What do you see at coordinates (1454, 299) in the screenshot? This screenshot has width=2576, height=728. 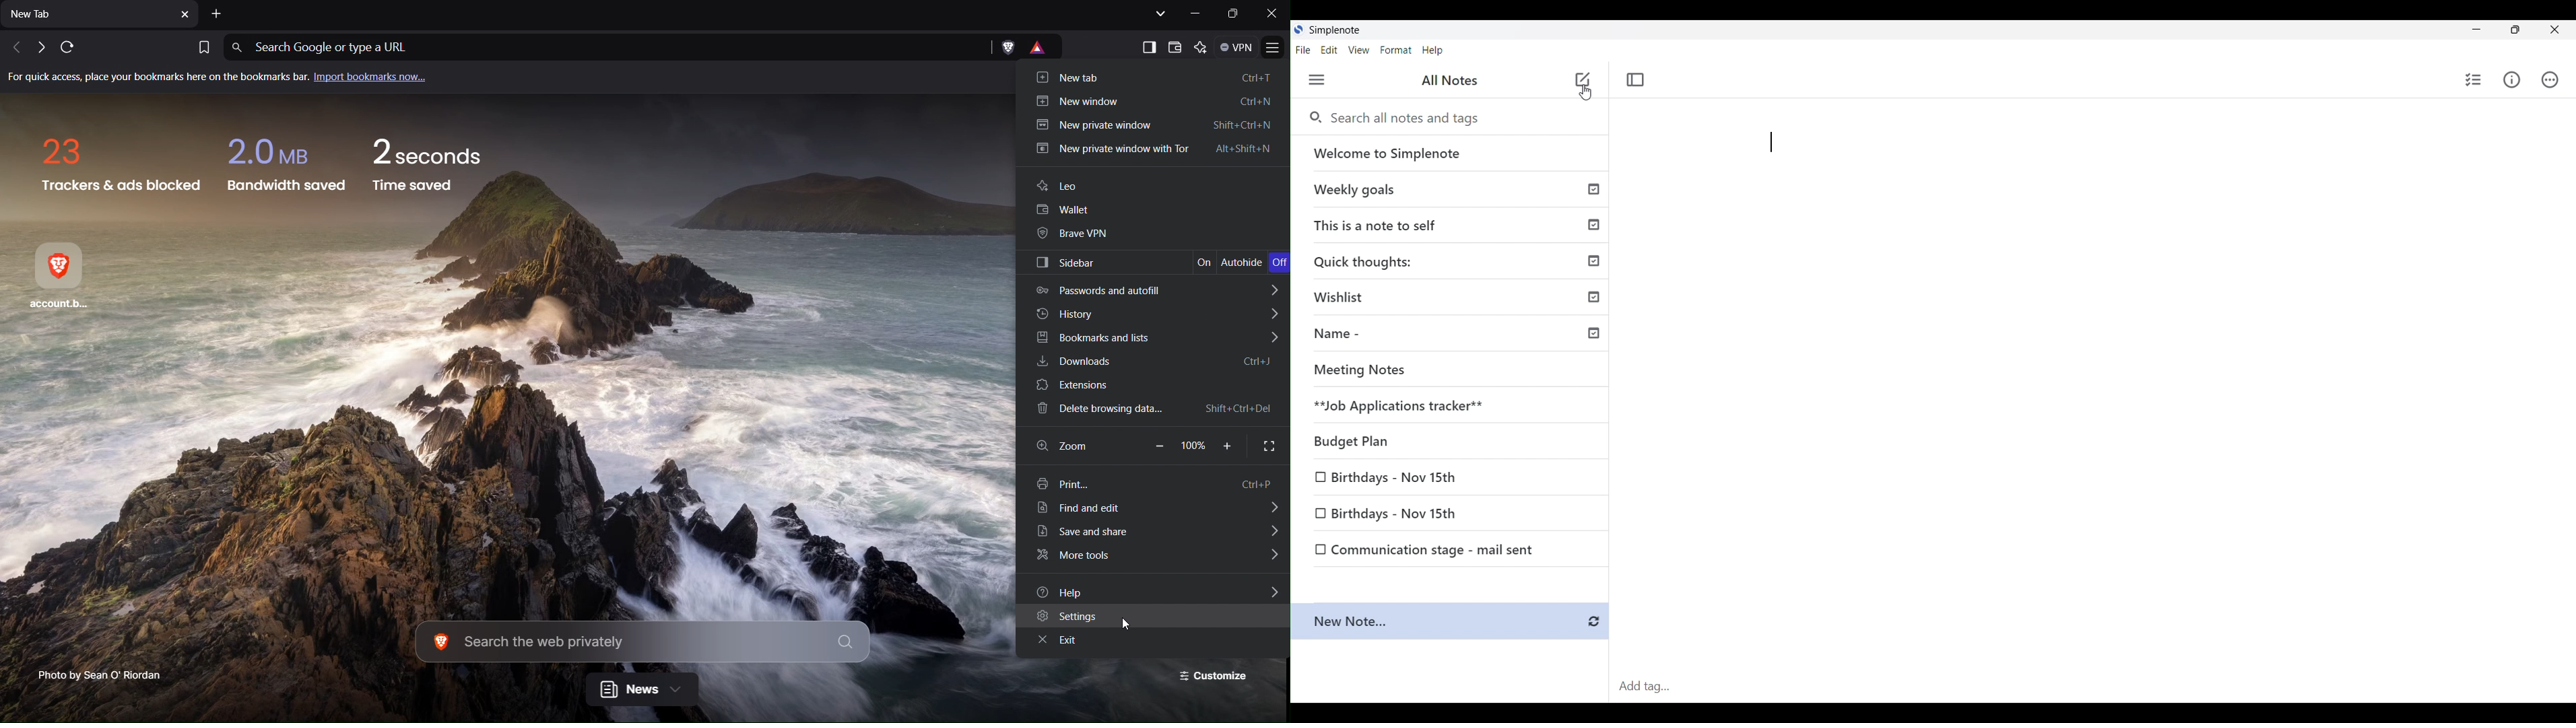 I see `Wishlist` at bounding box center [1454, 299].